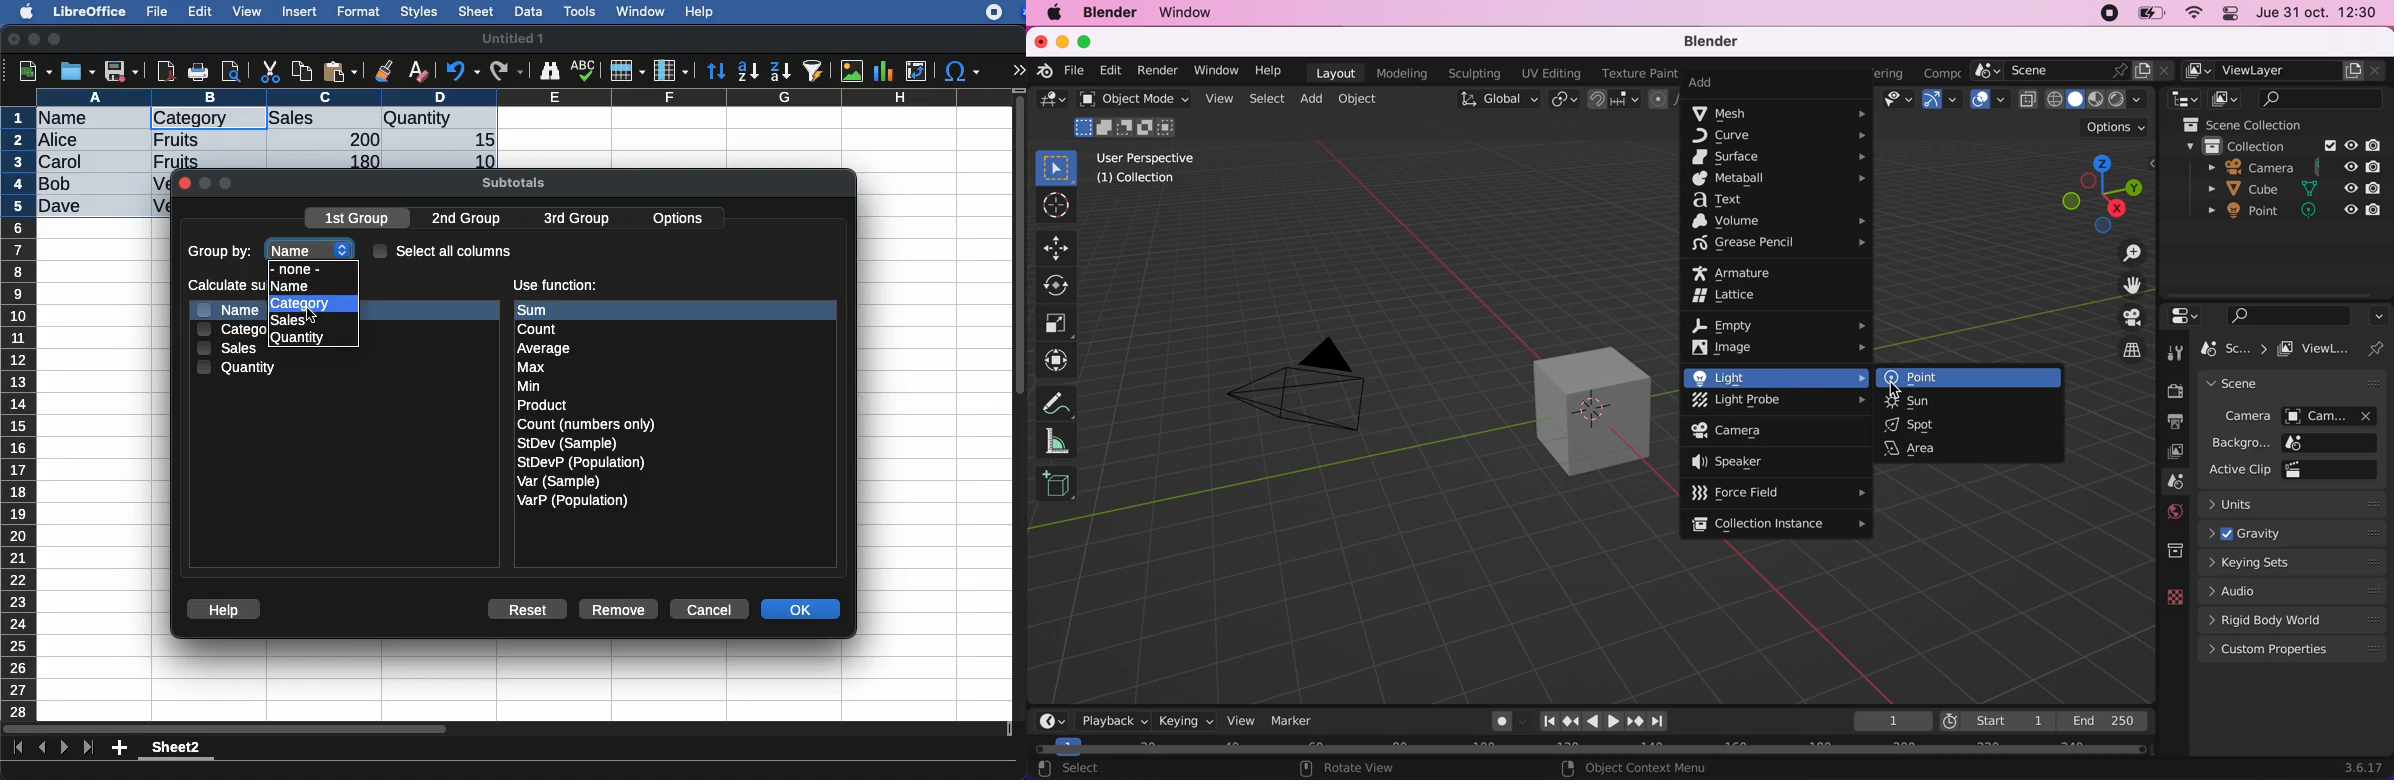 The width and height of the screenshot is (2408, 784). I want to click on Count, so click(540, 329).